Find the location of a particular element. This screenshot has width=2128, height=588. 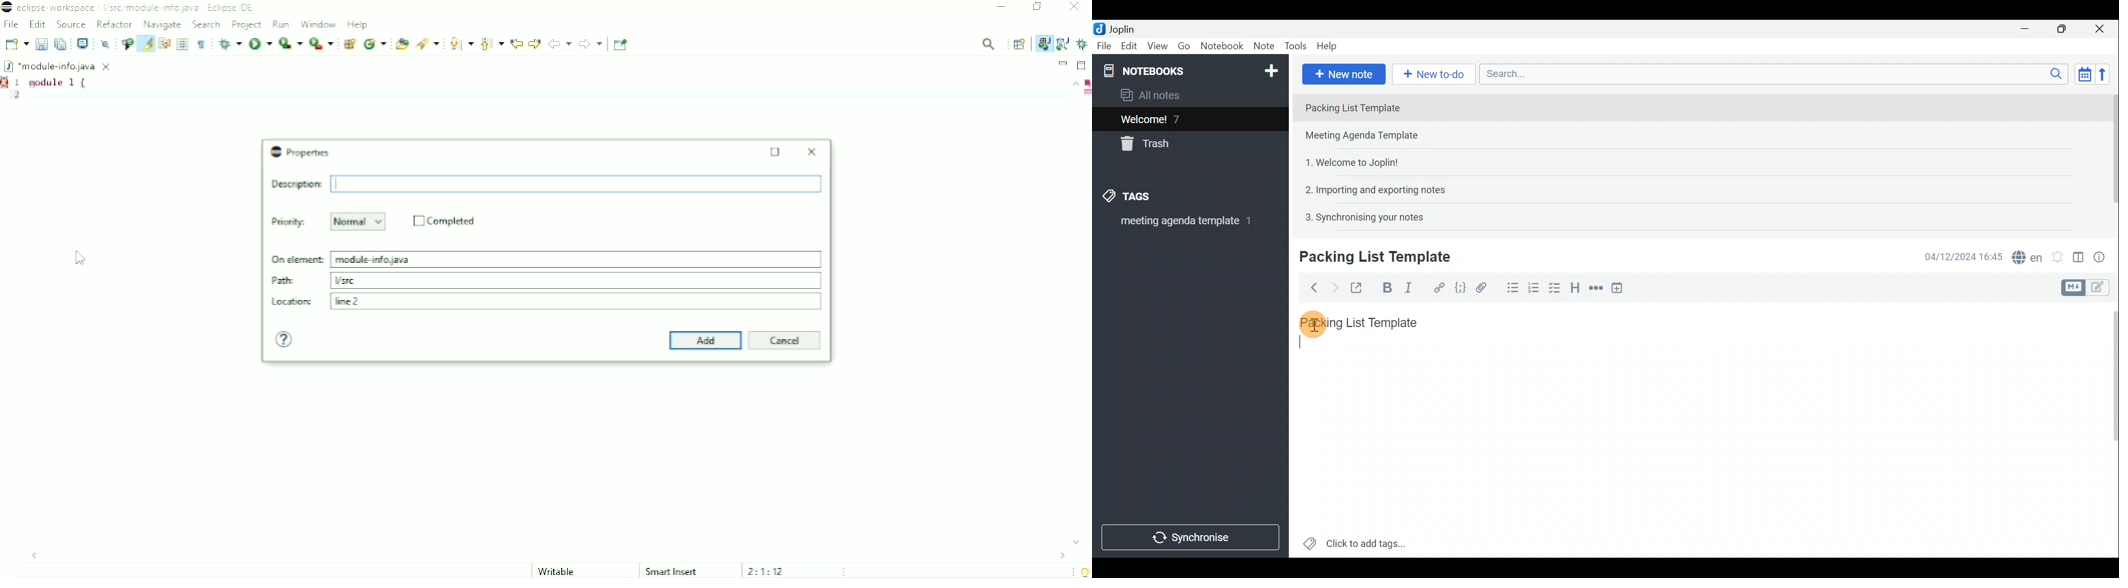

All notes is located at coordinates (1154, 95).